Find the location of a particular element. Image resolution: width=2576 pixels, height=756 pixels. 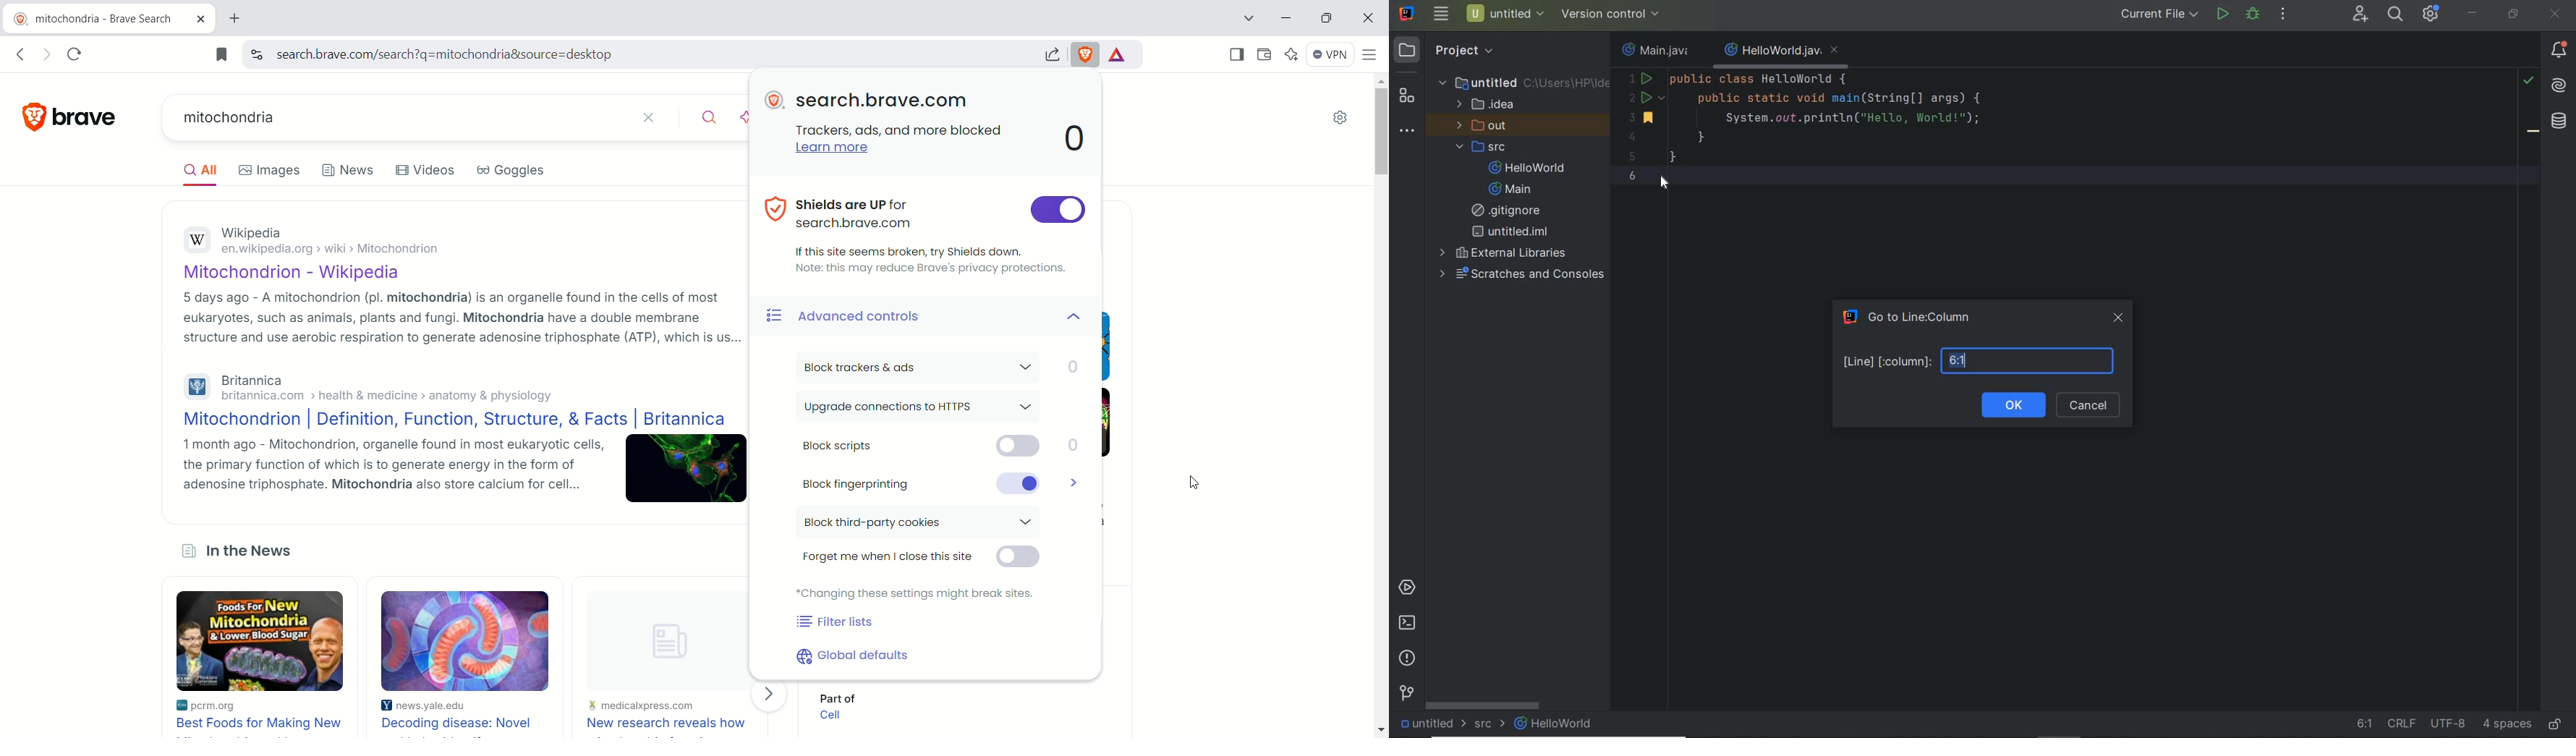

scratches and consoles is located at coordinates (1522, 275).